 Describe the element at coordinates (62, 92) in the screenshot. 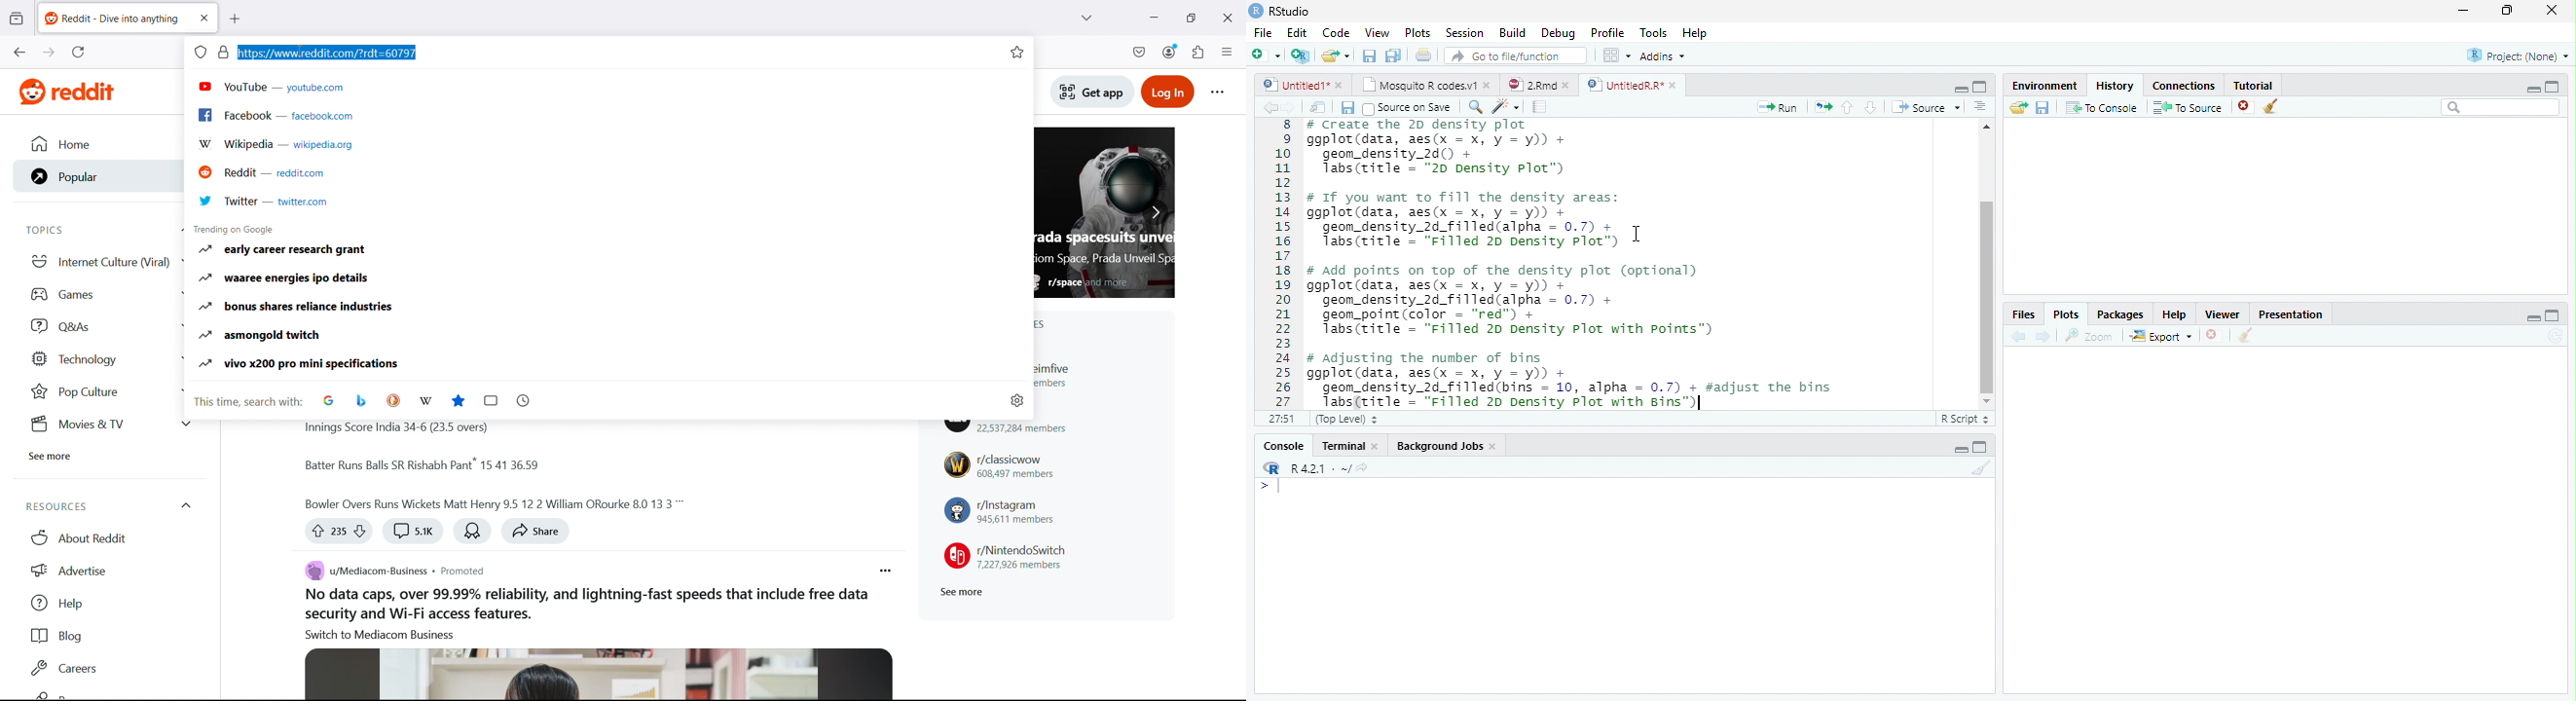

I see `Website logo ` at that location.